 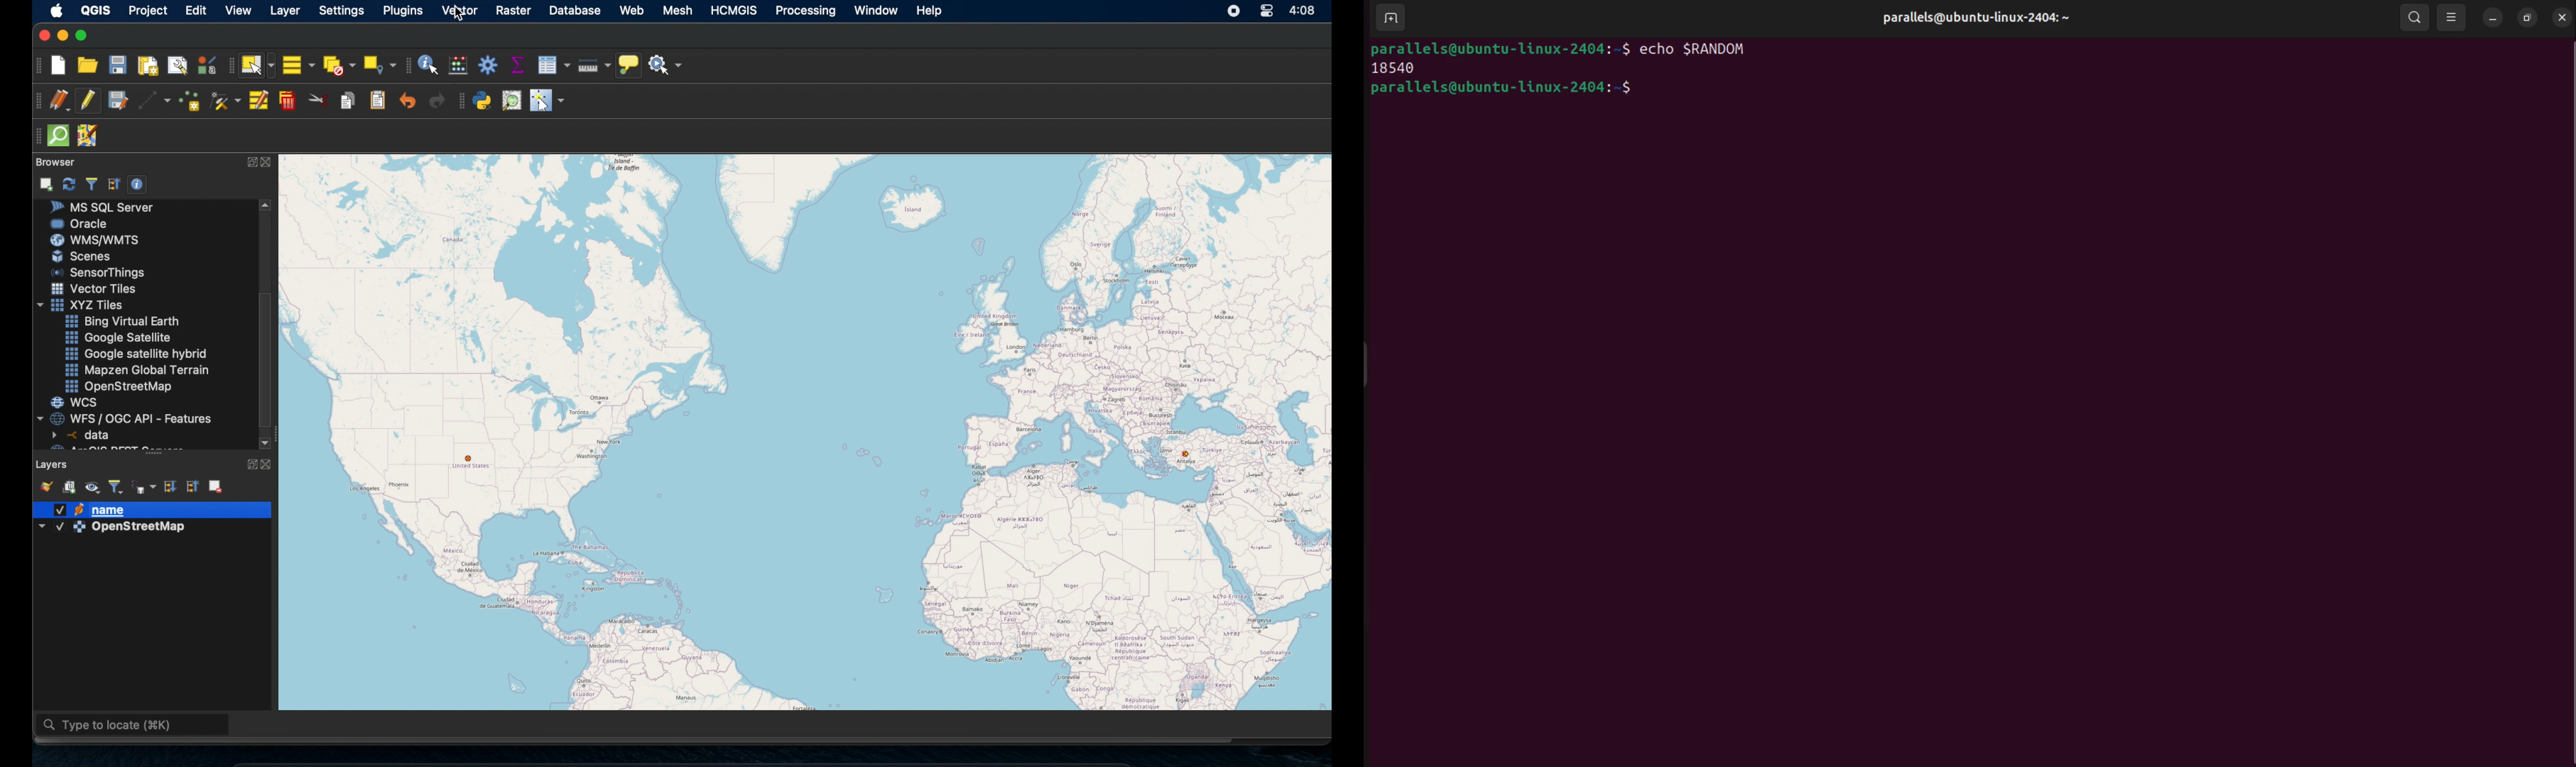 I want to click on project, so click(x=151, y=11).